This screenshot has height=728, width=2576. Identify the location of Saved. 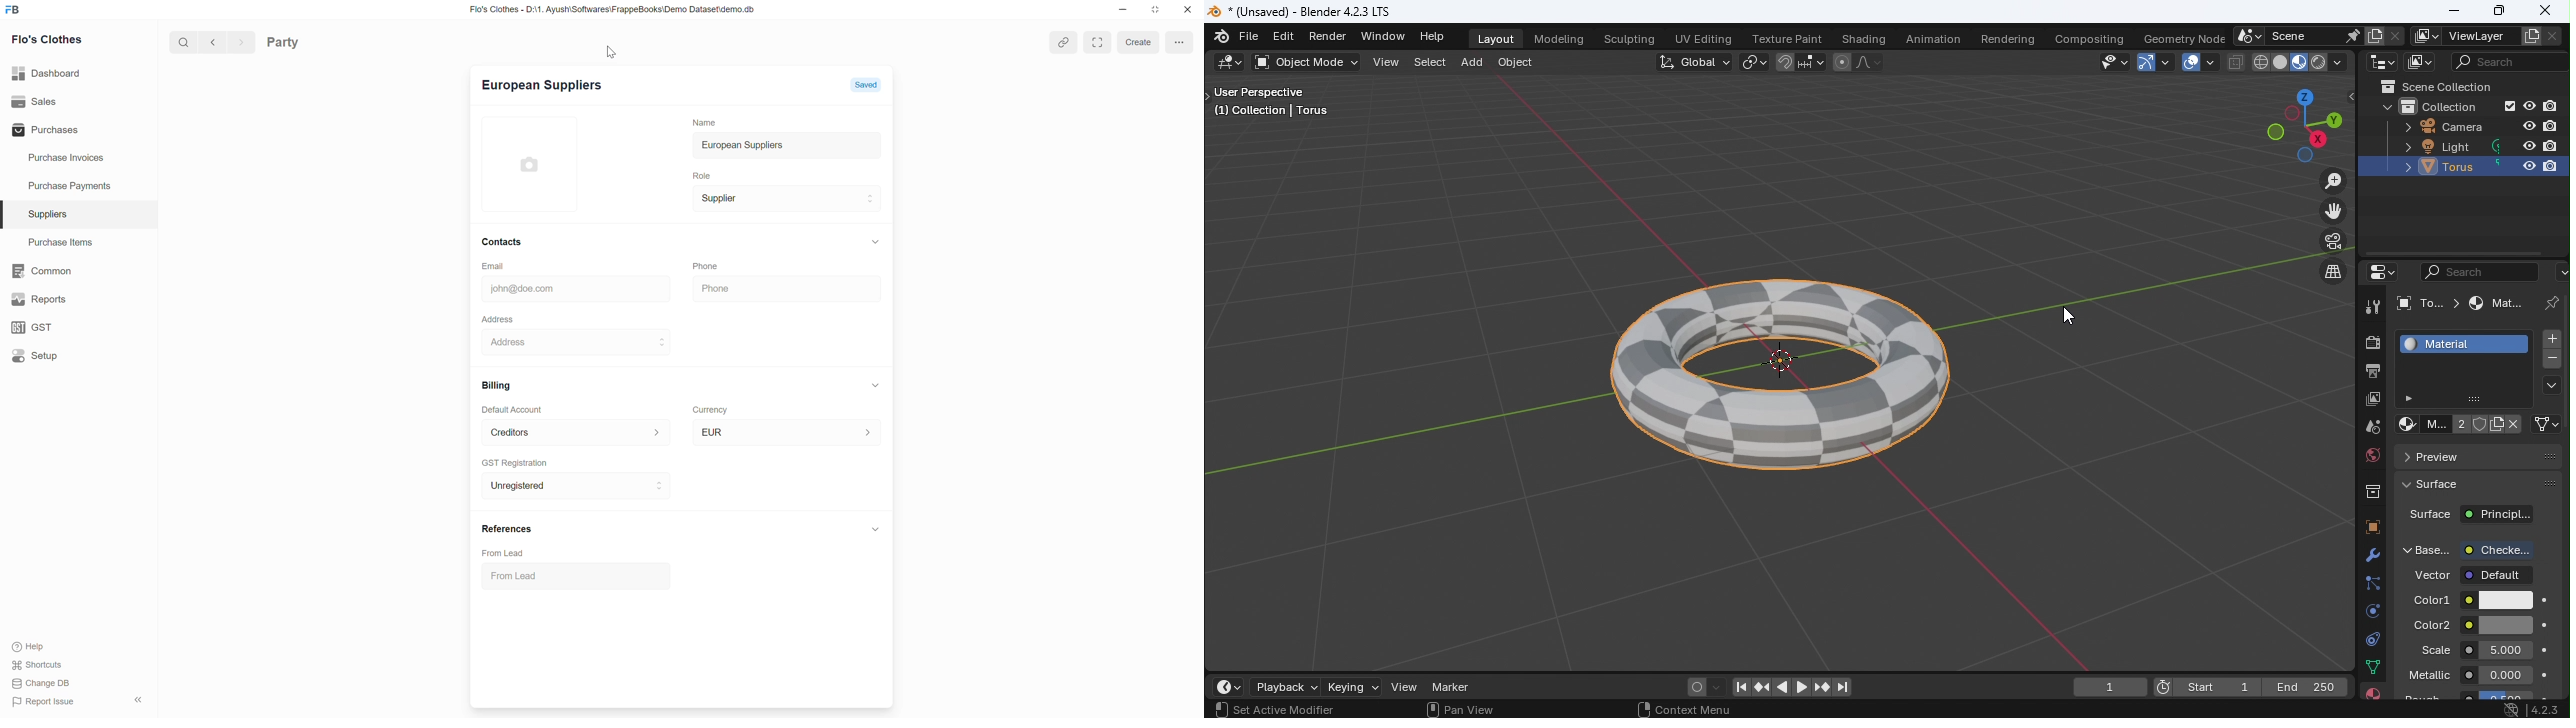
(870, 86).